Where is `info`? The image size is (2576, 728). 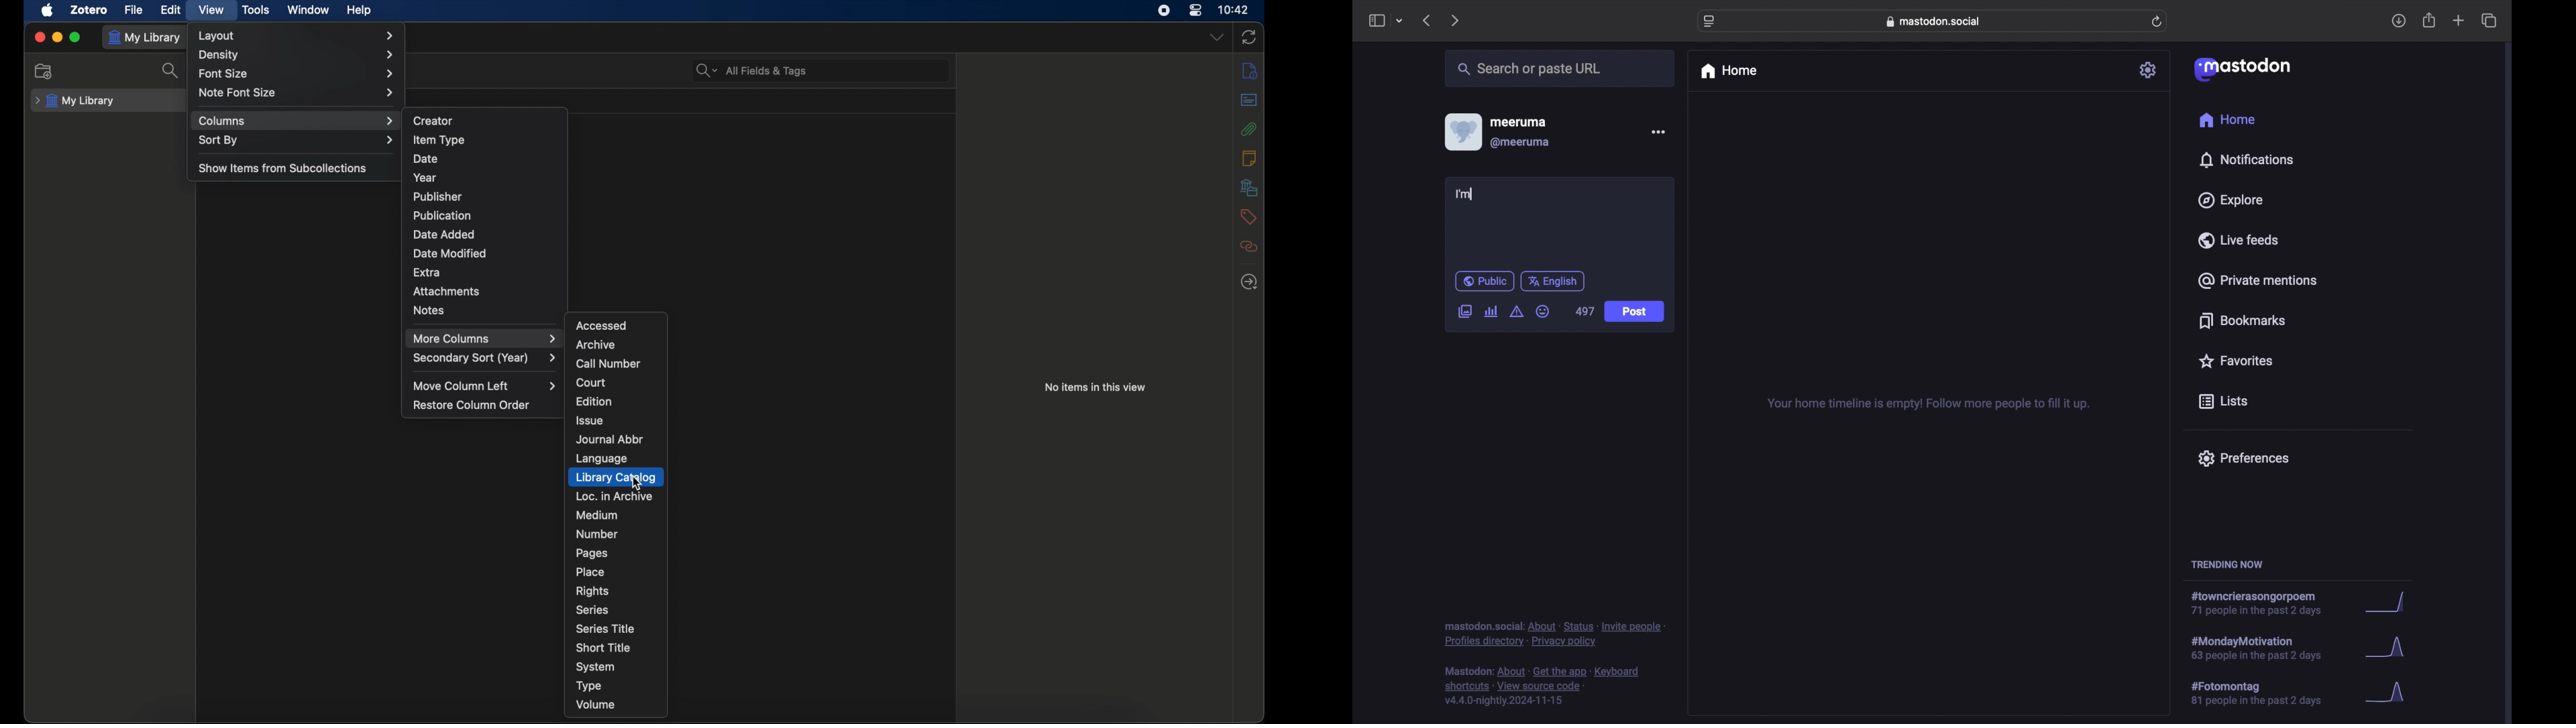 info is located at coordinates (1251, 72).